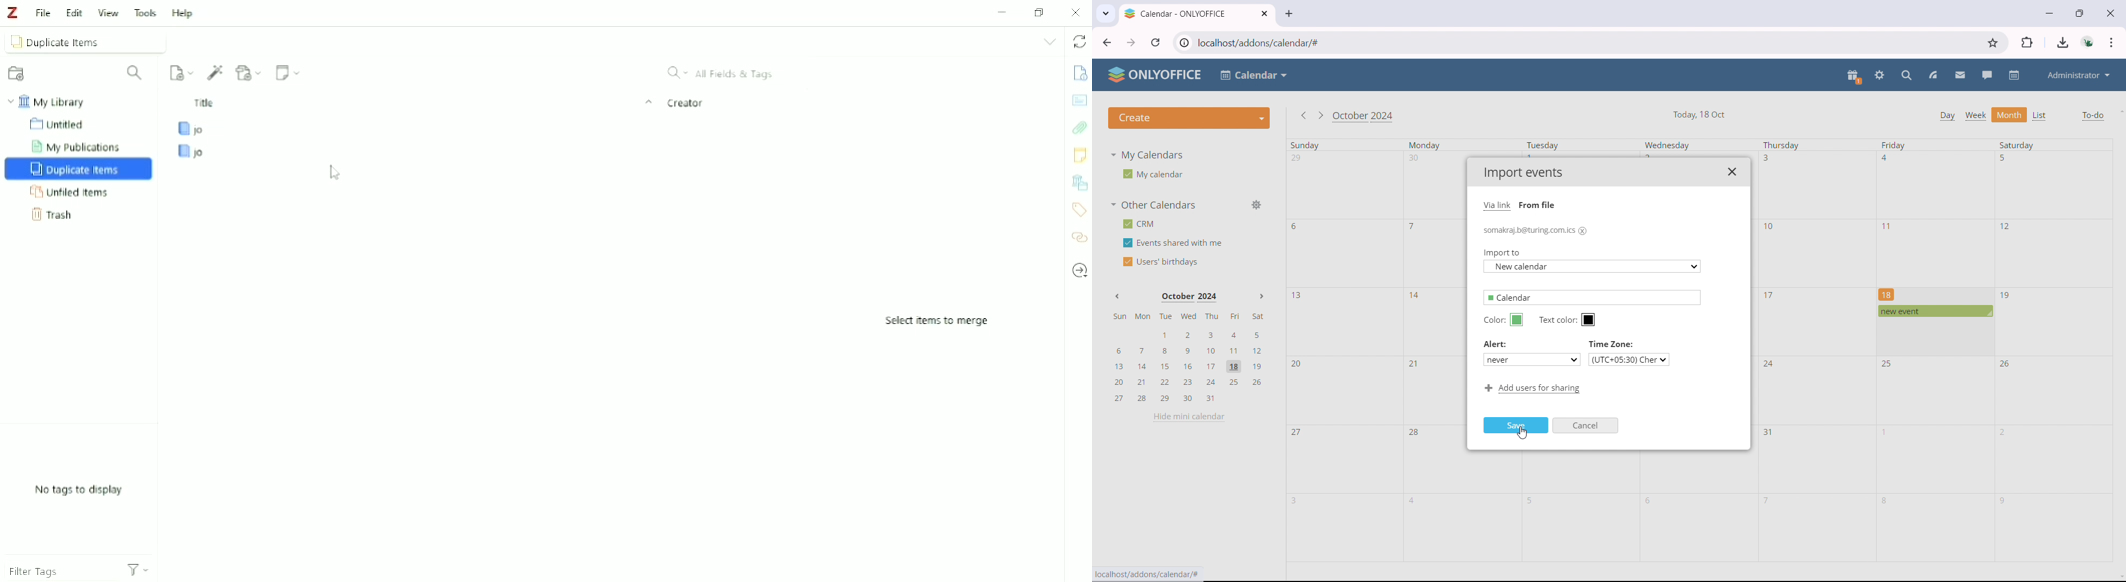  What do you see at coordinates (1994, 43) in the screenshot?
I see `bookmark this tab` at bounding box center [1994, 43].